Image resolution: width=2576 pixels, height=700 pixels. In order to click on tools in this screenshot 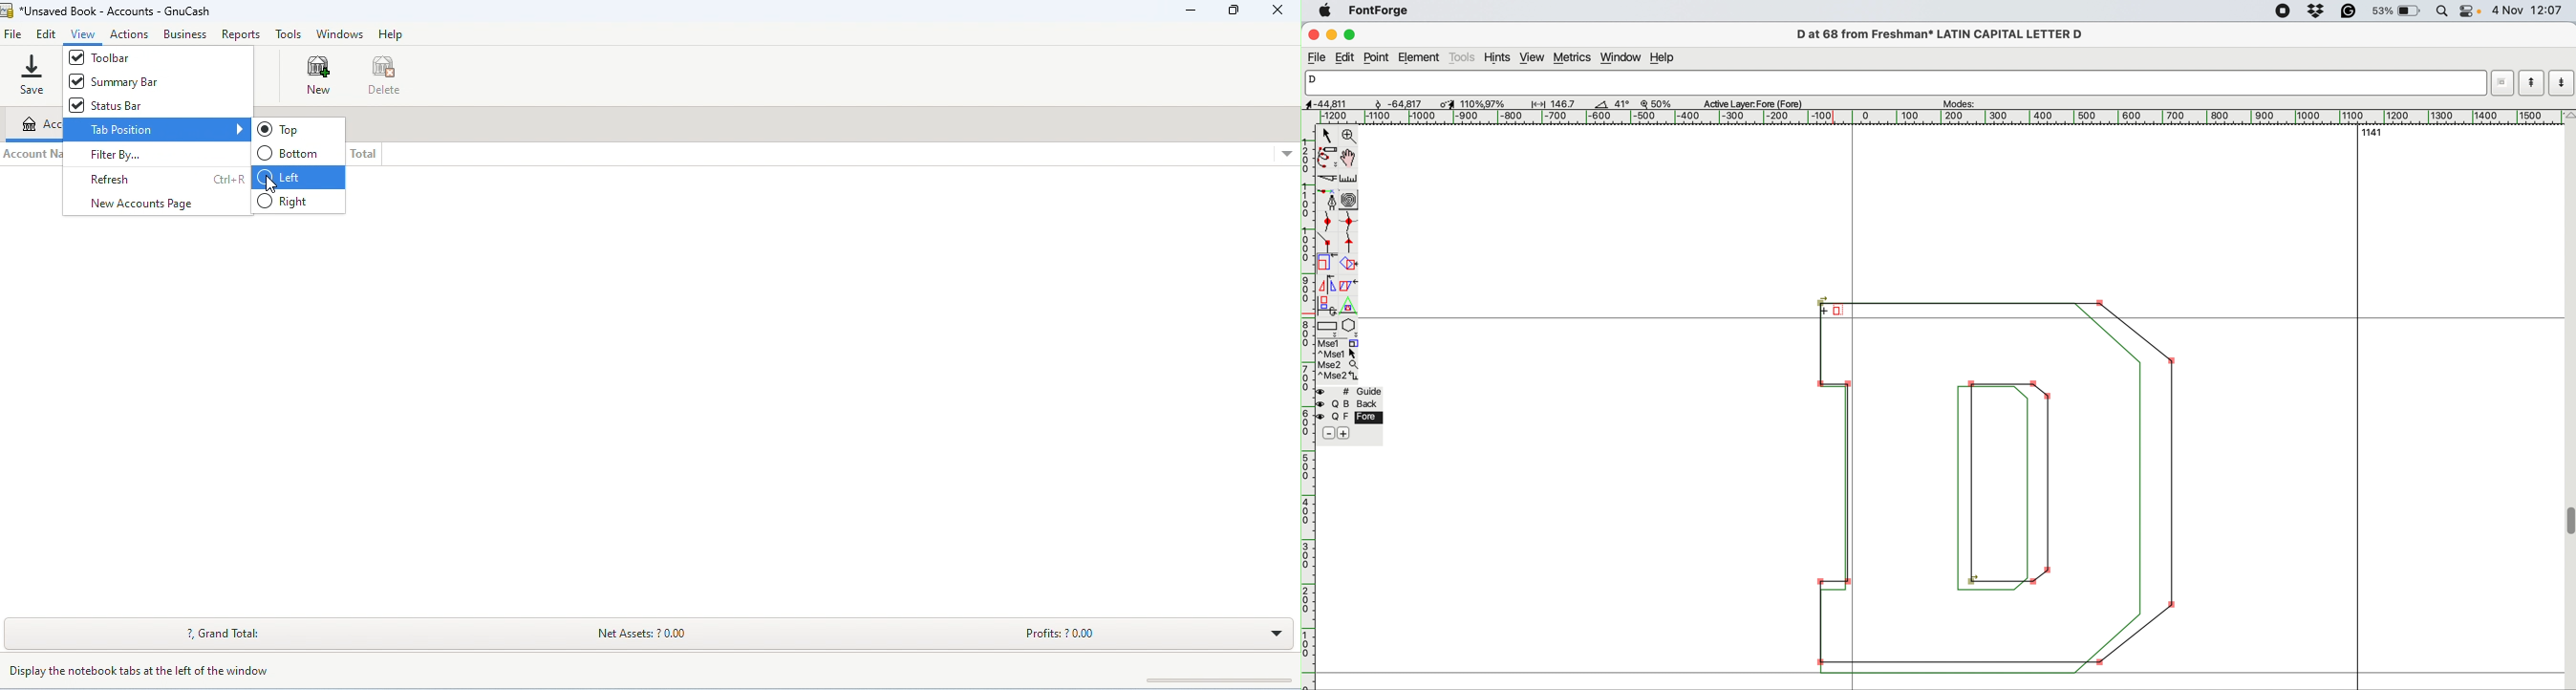, I will do `click(290, 34)`.